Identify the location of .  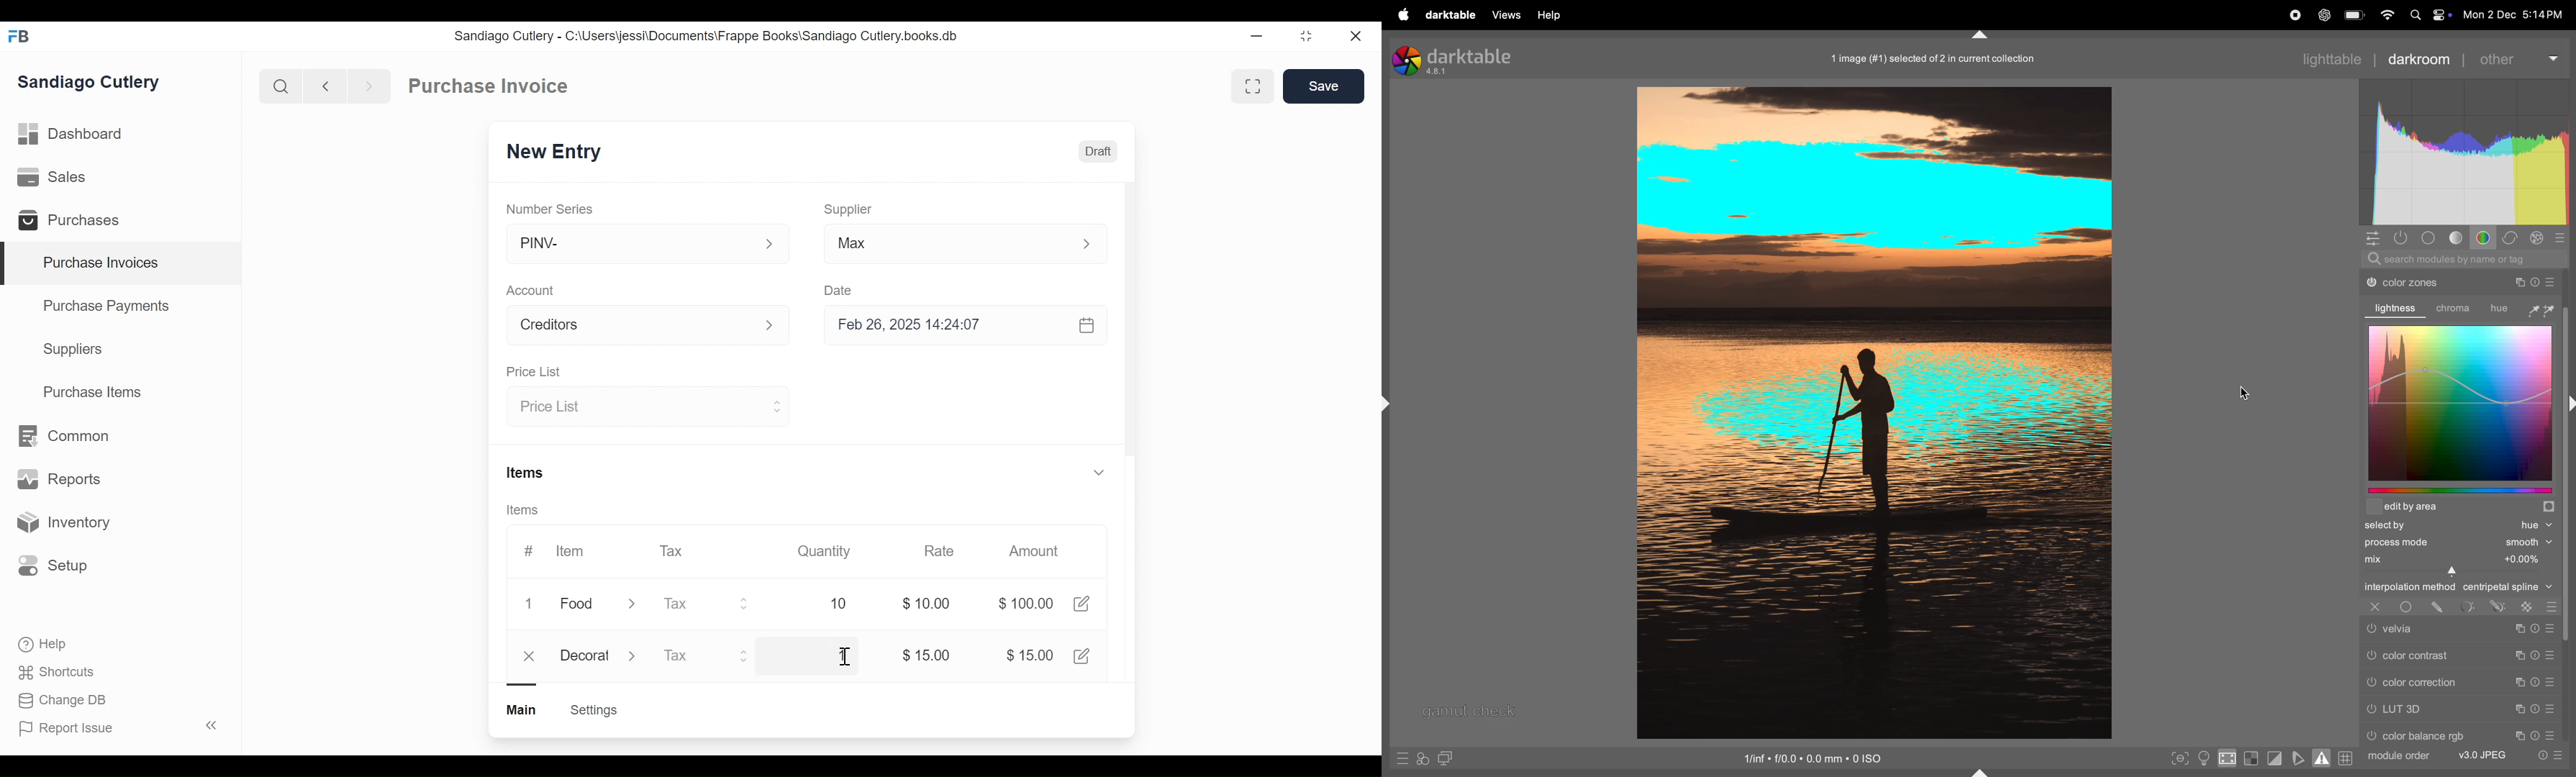
(2536, 238).